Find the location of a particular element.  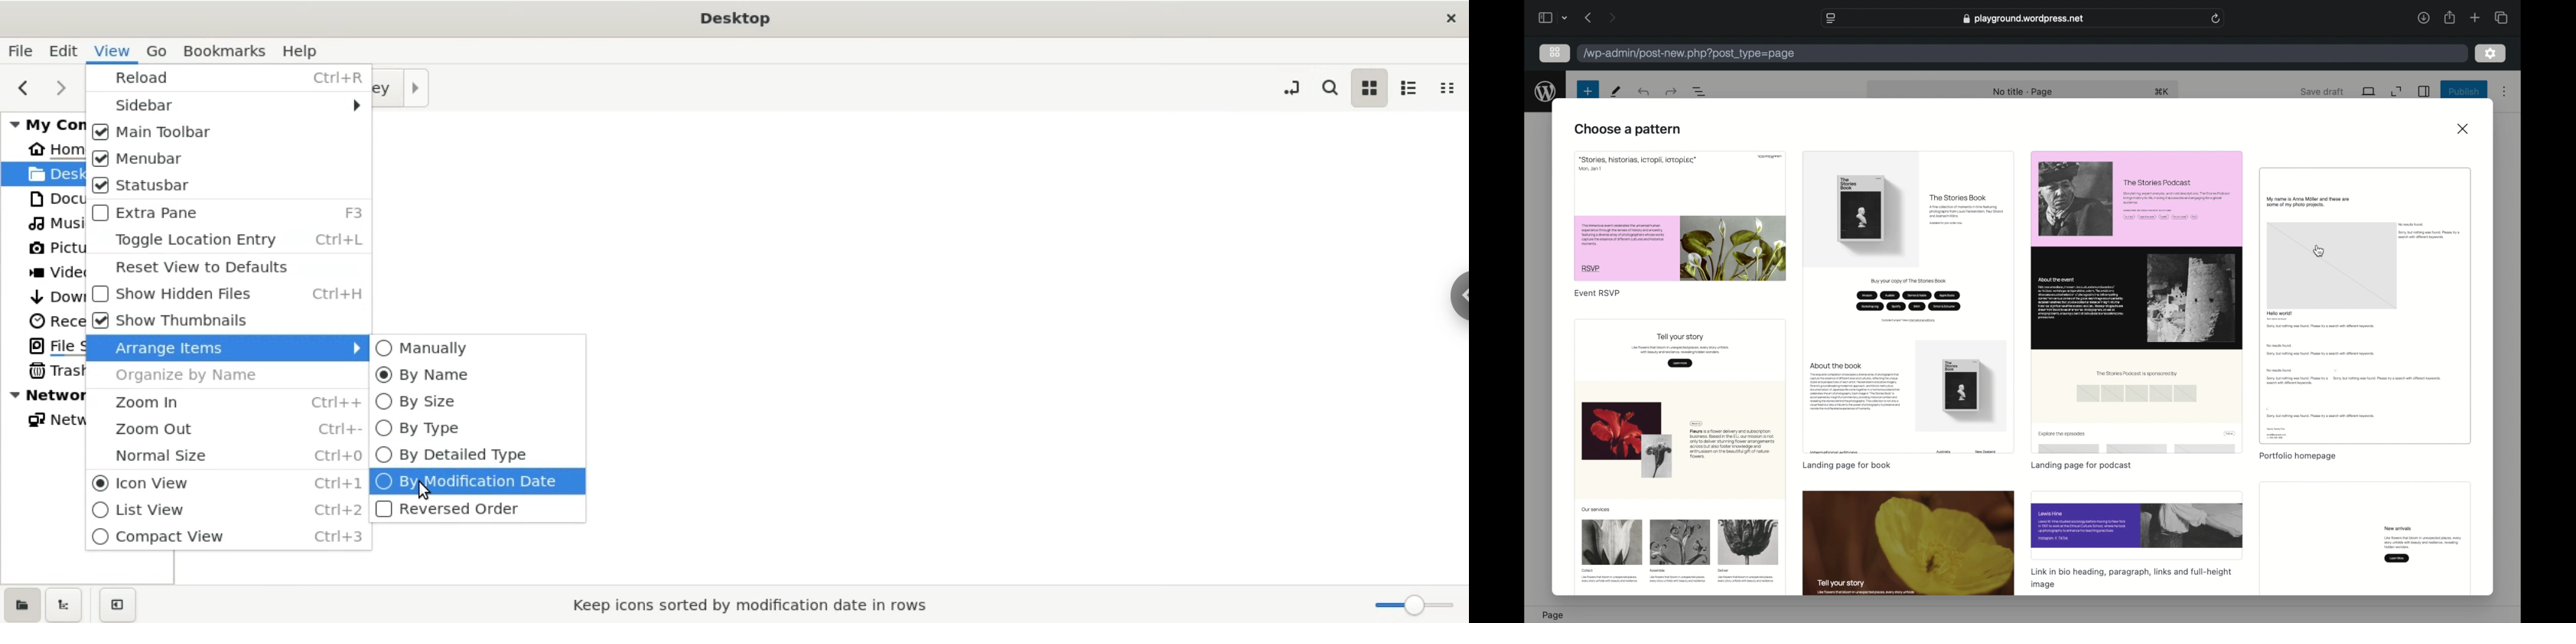

previous is located at coordinates (24, 85).